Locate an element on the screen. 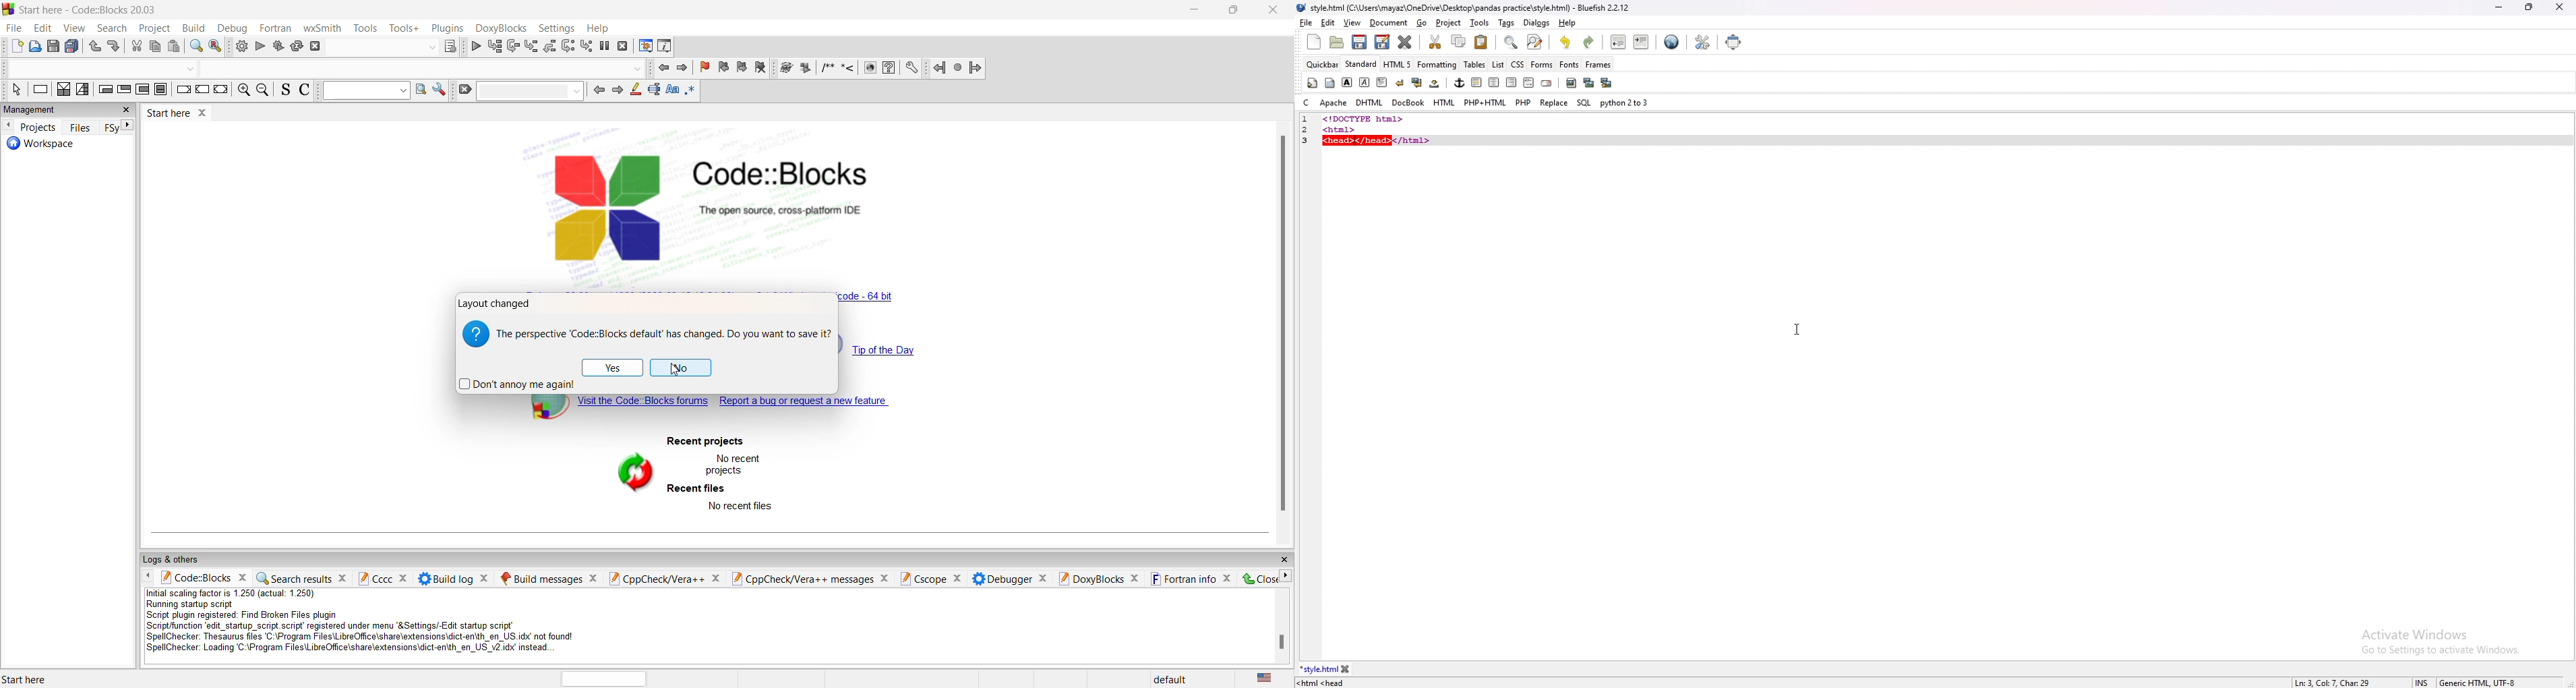  close is located at coordinates (1276, 11).